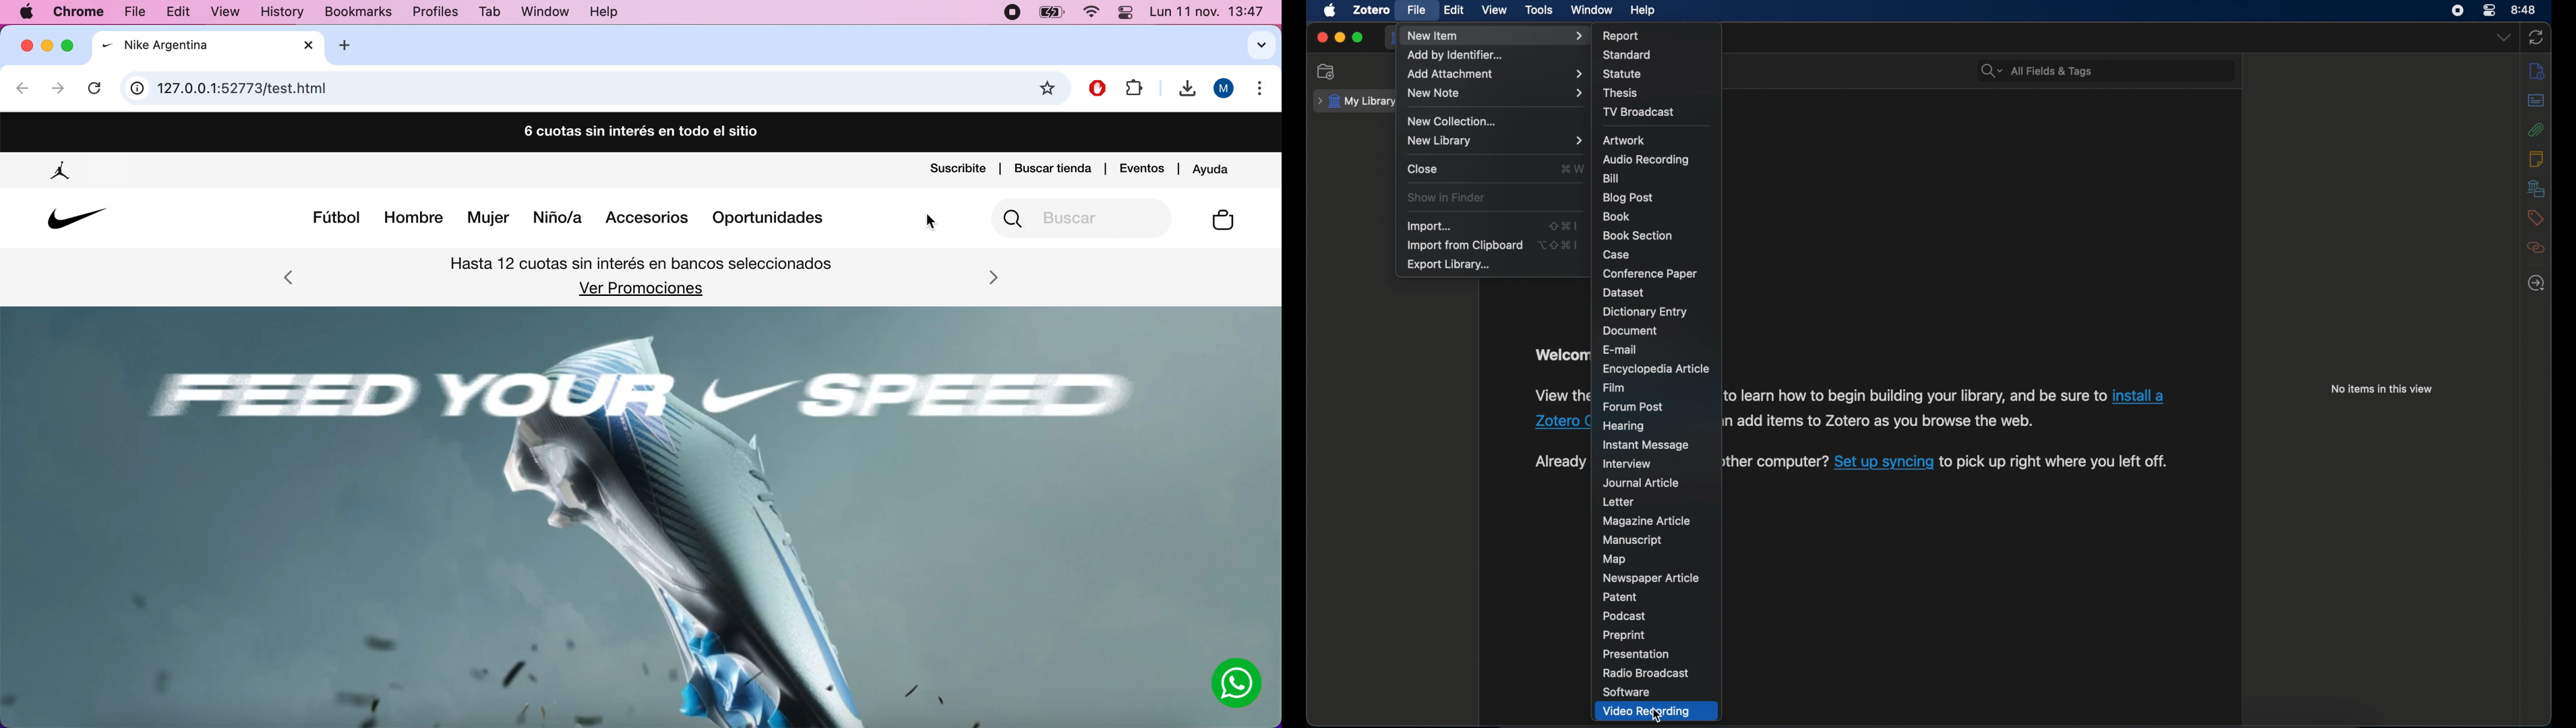 The height and width of the screenshot is (728, 2576). Describe the element at coordinates (1453, 10) in the screenshot. I see `edit` at that location.